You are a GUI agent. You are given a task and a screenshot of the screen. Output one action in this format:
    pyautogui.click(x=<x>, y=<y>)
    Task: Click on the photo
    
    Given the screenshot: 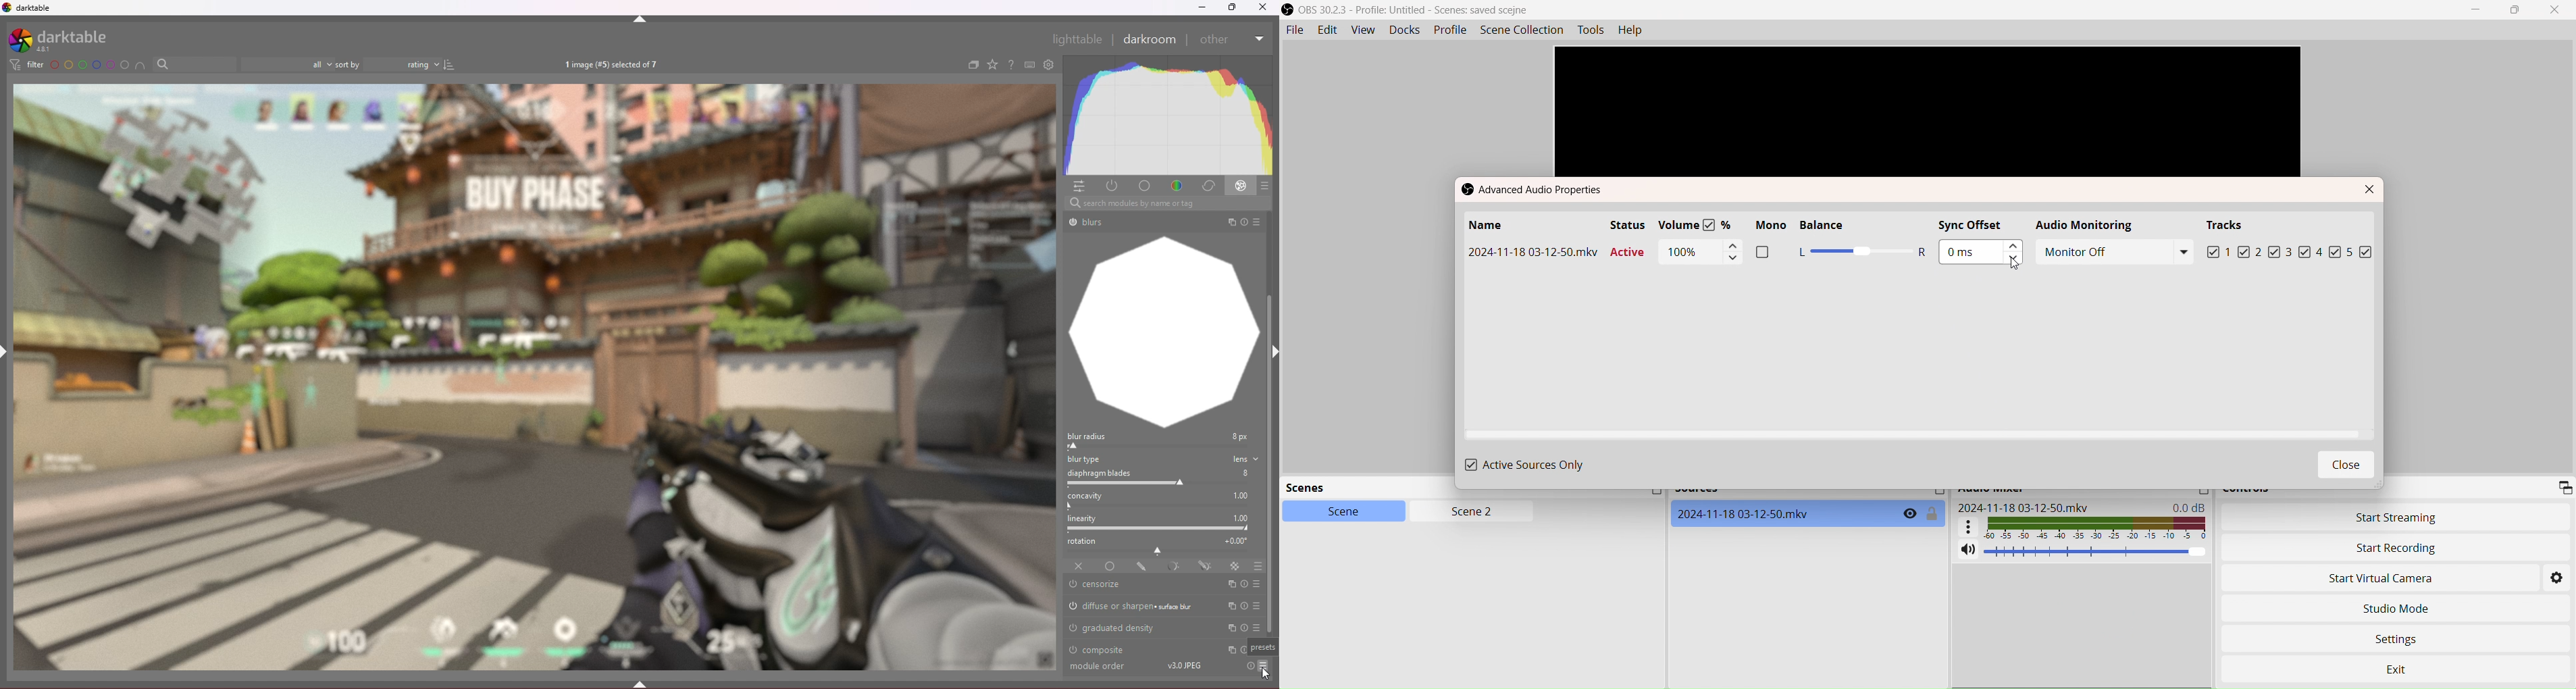 What is the action you would take?
    pyautogui.click(x=534, y=376)
    